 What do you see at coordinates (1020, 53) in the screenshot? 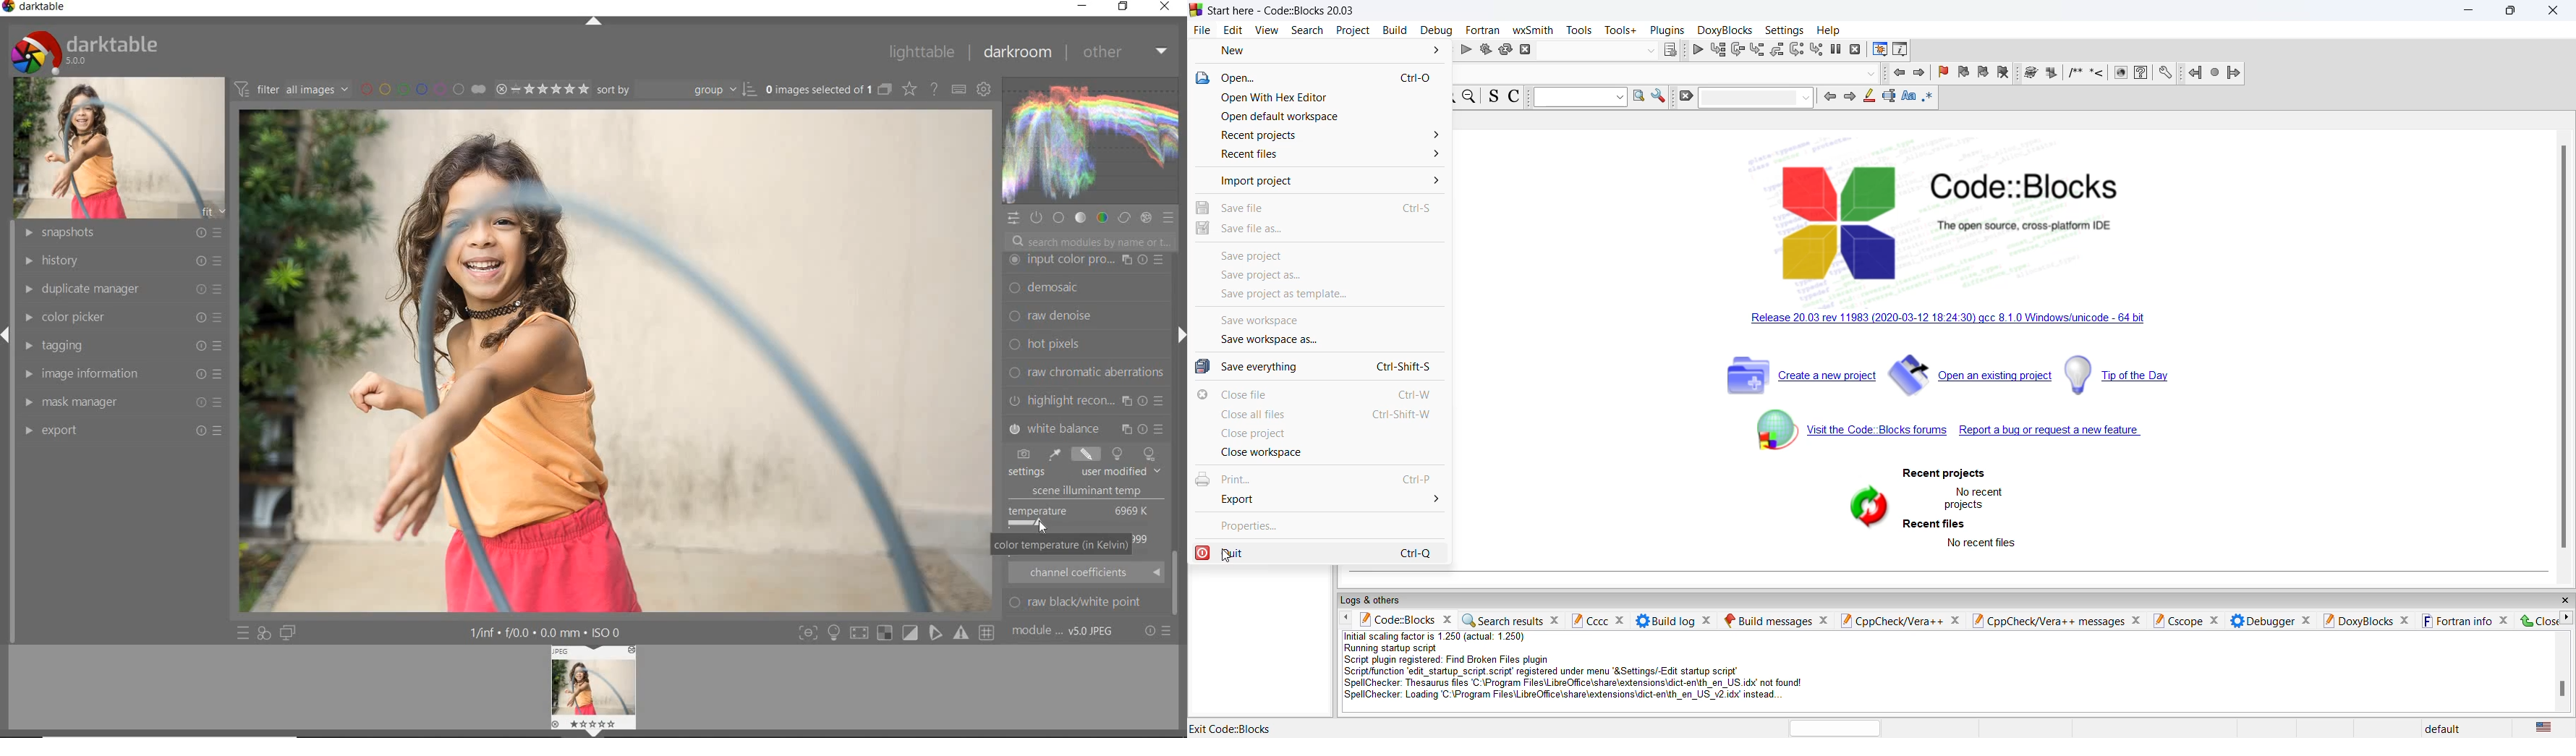
I see `darkroom` at bounding box center [1020, 53].